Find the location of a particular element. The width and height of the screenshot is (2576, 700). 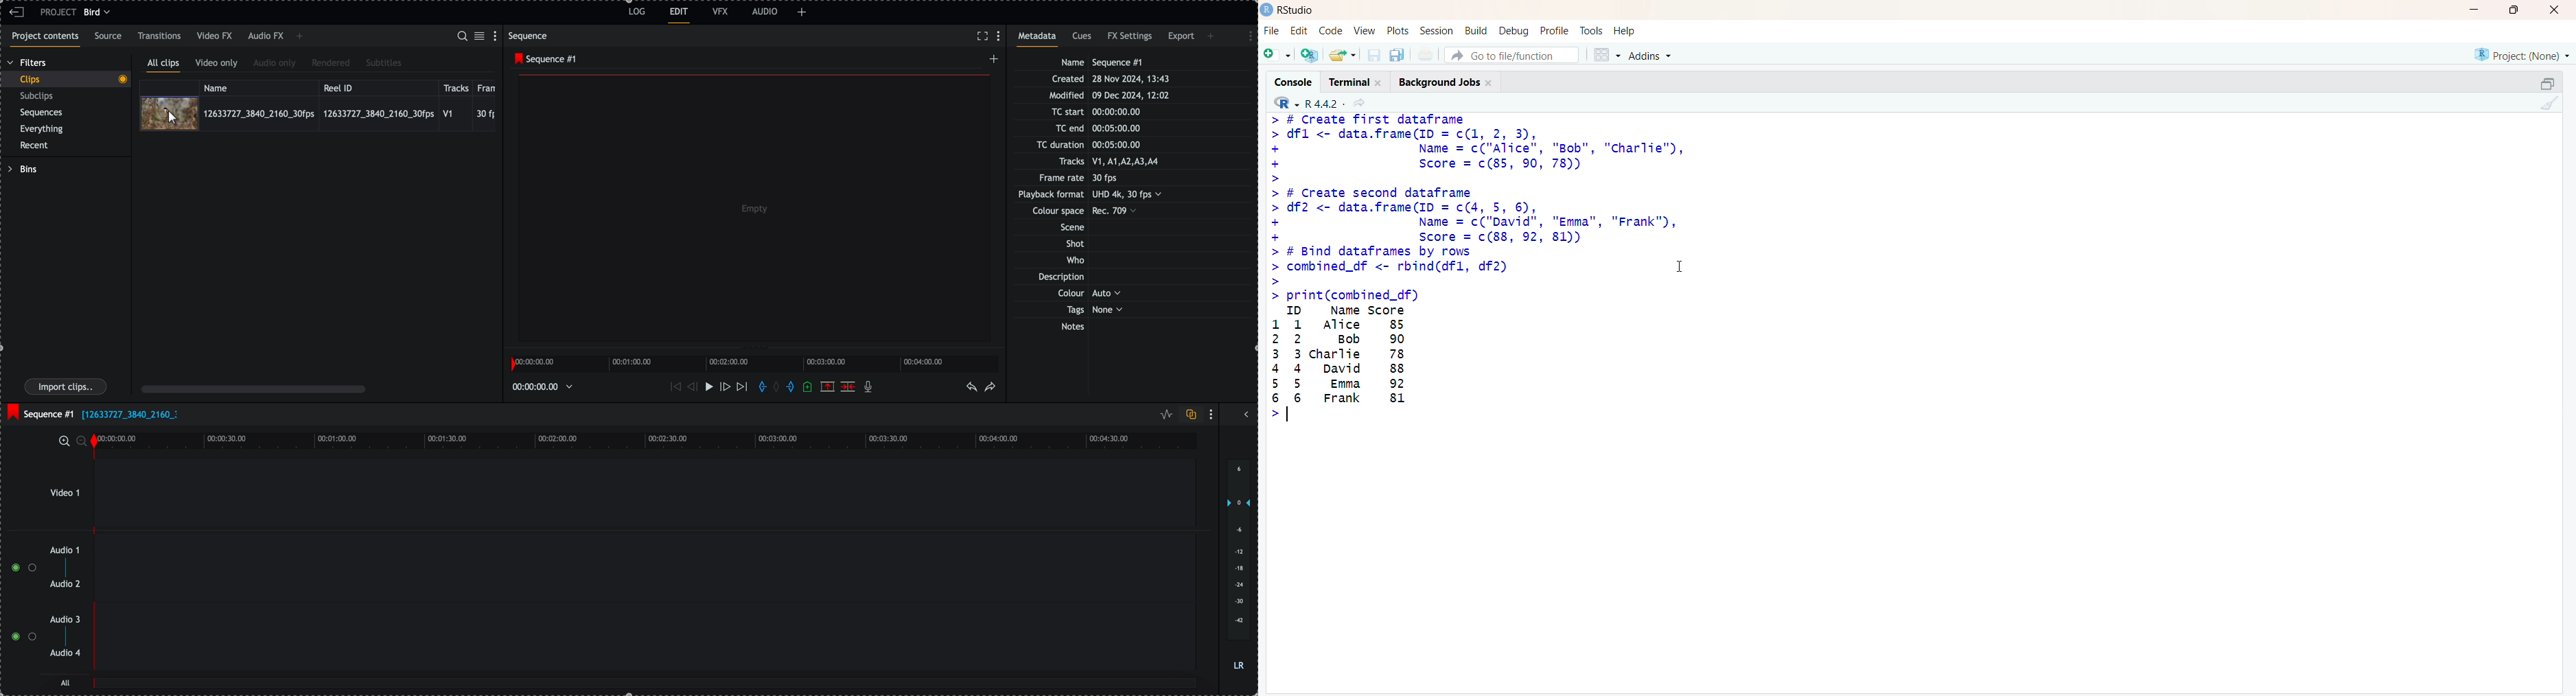

all is located at coordinates (646, 687).